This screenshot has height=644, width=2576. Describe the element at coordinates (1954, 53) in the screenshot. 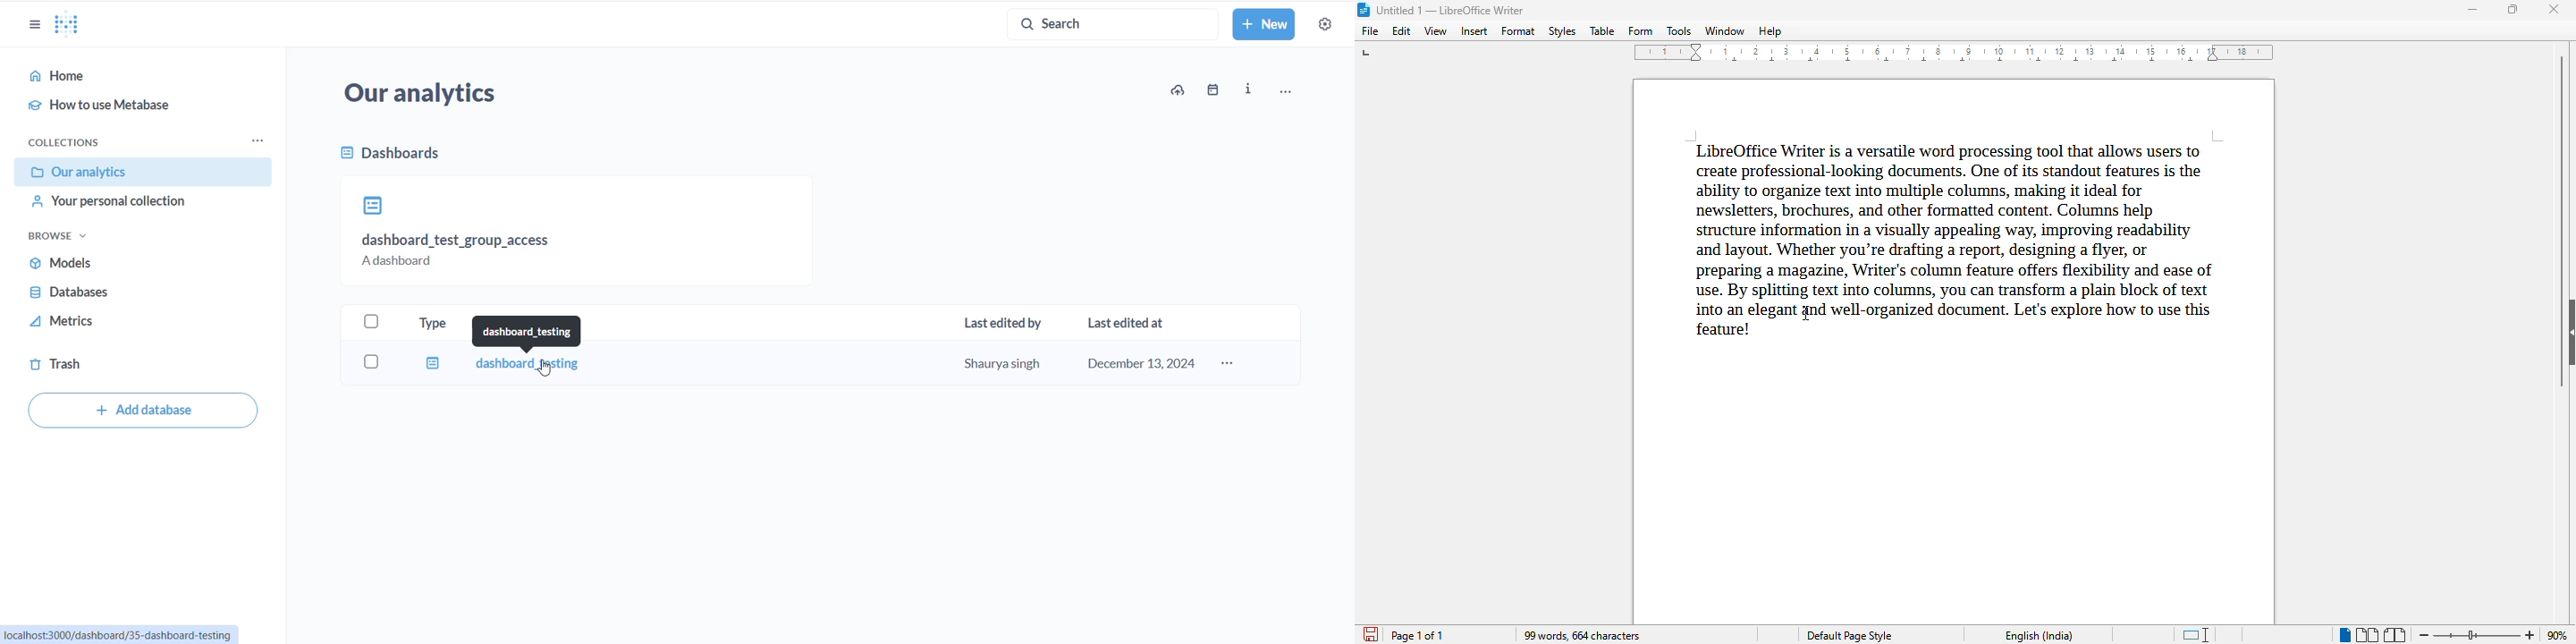

I see `ruler` at that location.